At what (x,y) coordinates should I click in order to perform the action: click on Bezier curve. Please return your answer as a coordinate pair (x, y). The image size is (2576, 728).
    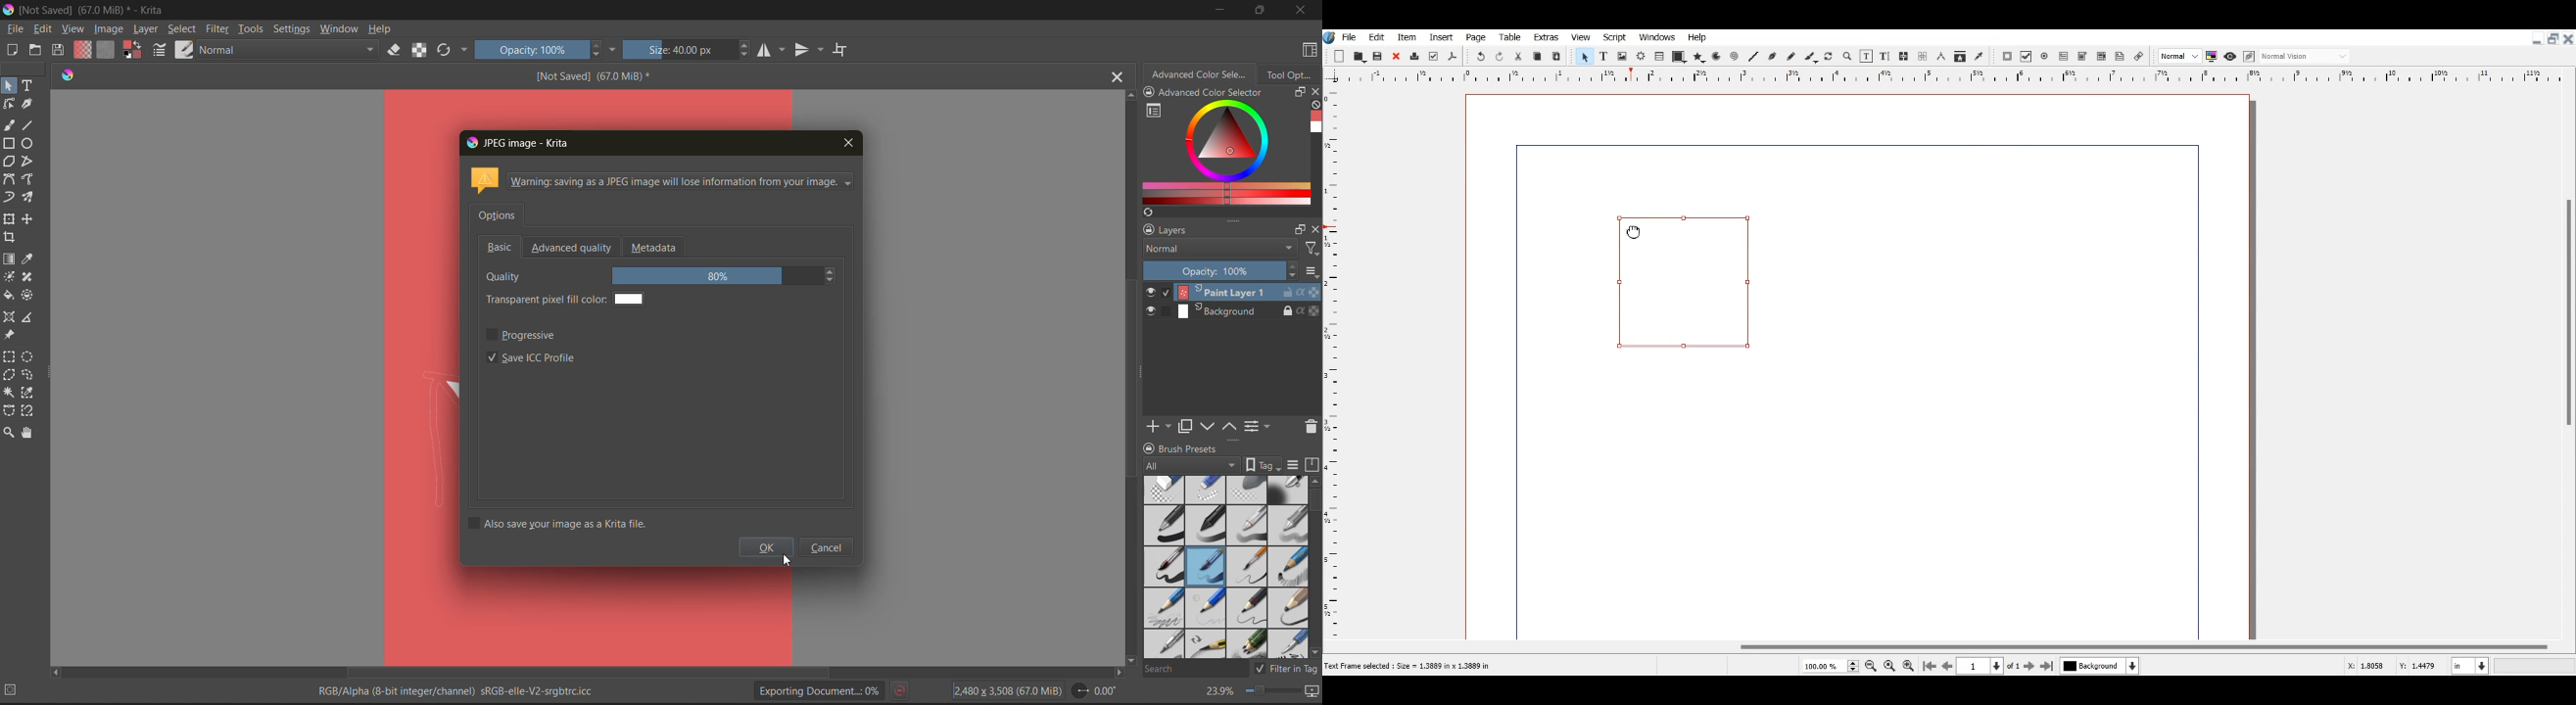
    Looking at the image, I should click on (1772, 56).